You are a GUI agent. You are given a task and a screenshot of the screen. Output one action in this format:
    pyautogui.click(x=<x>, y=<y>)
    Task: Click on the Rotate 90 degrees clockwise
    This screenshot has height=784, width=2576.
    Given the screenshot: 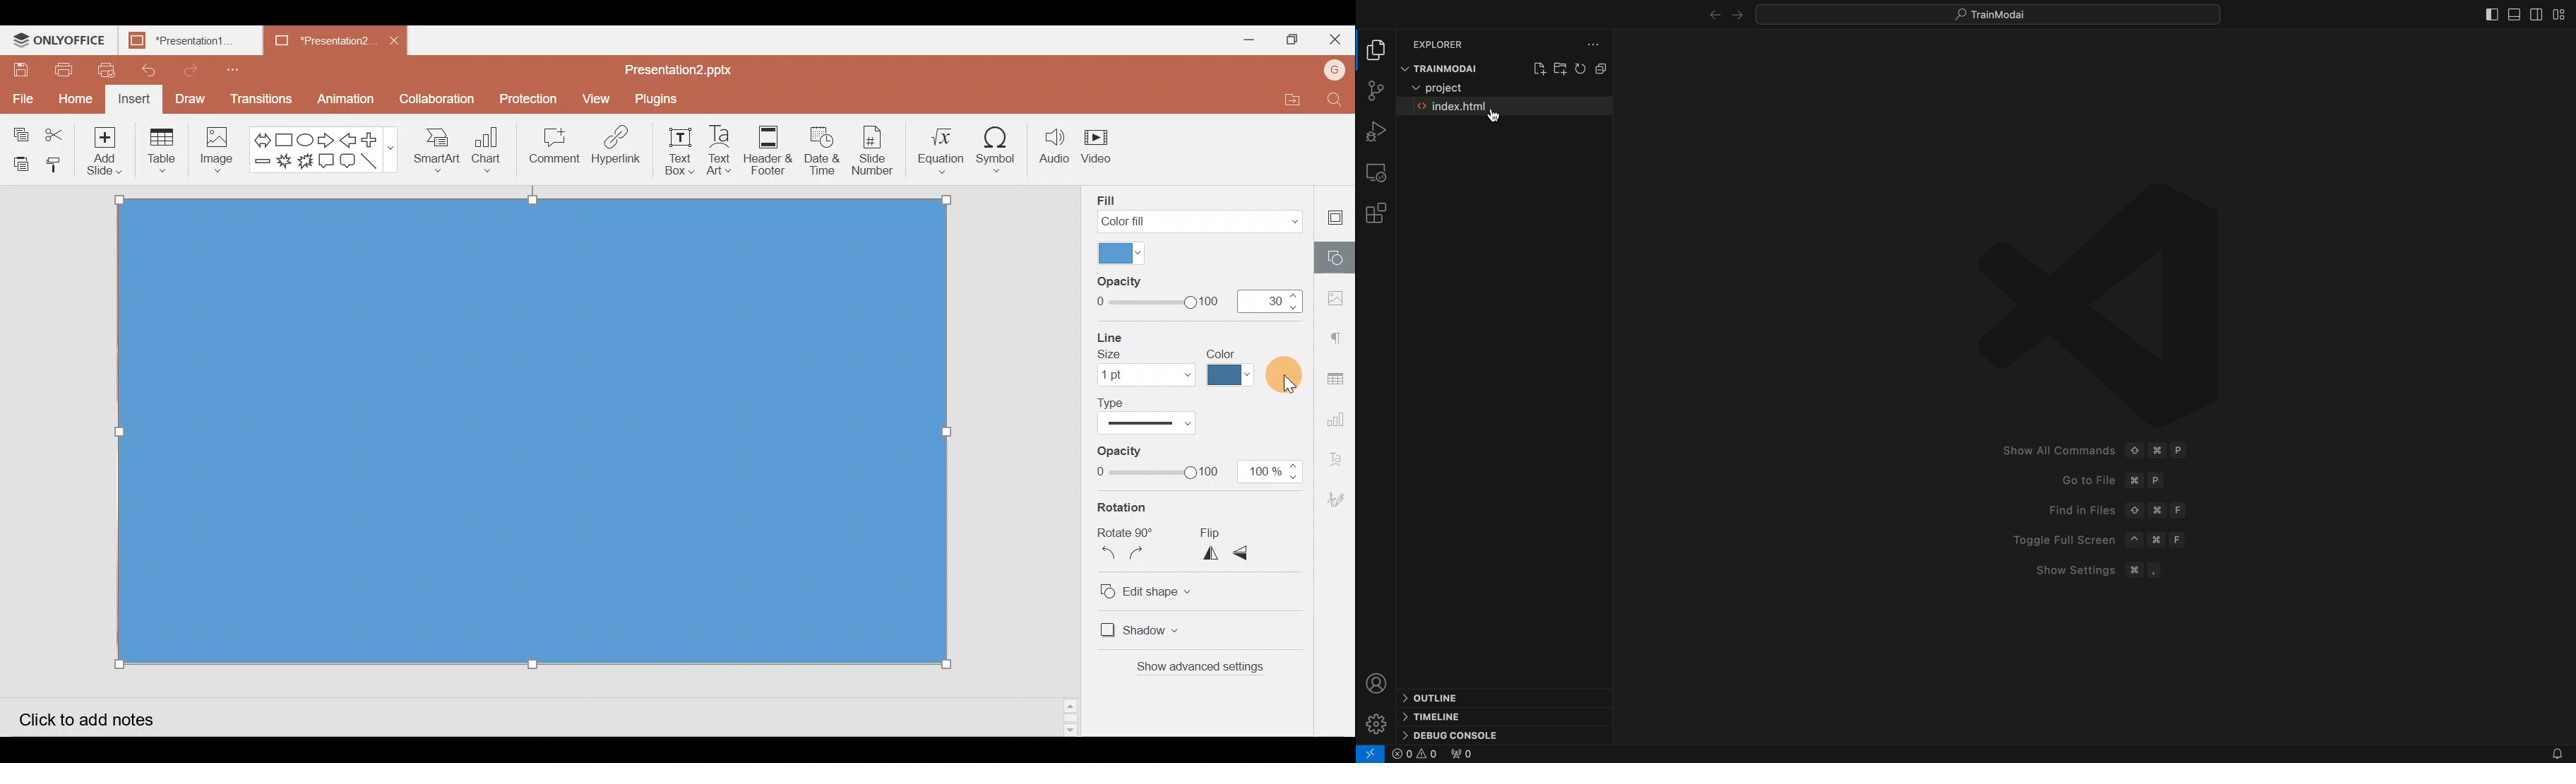 What is the action you would take?
    pyautogui.click(x=1144, y=557)
    